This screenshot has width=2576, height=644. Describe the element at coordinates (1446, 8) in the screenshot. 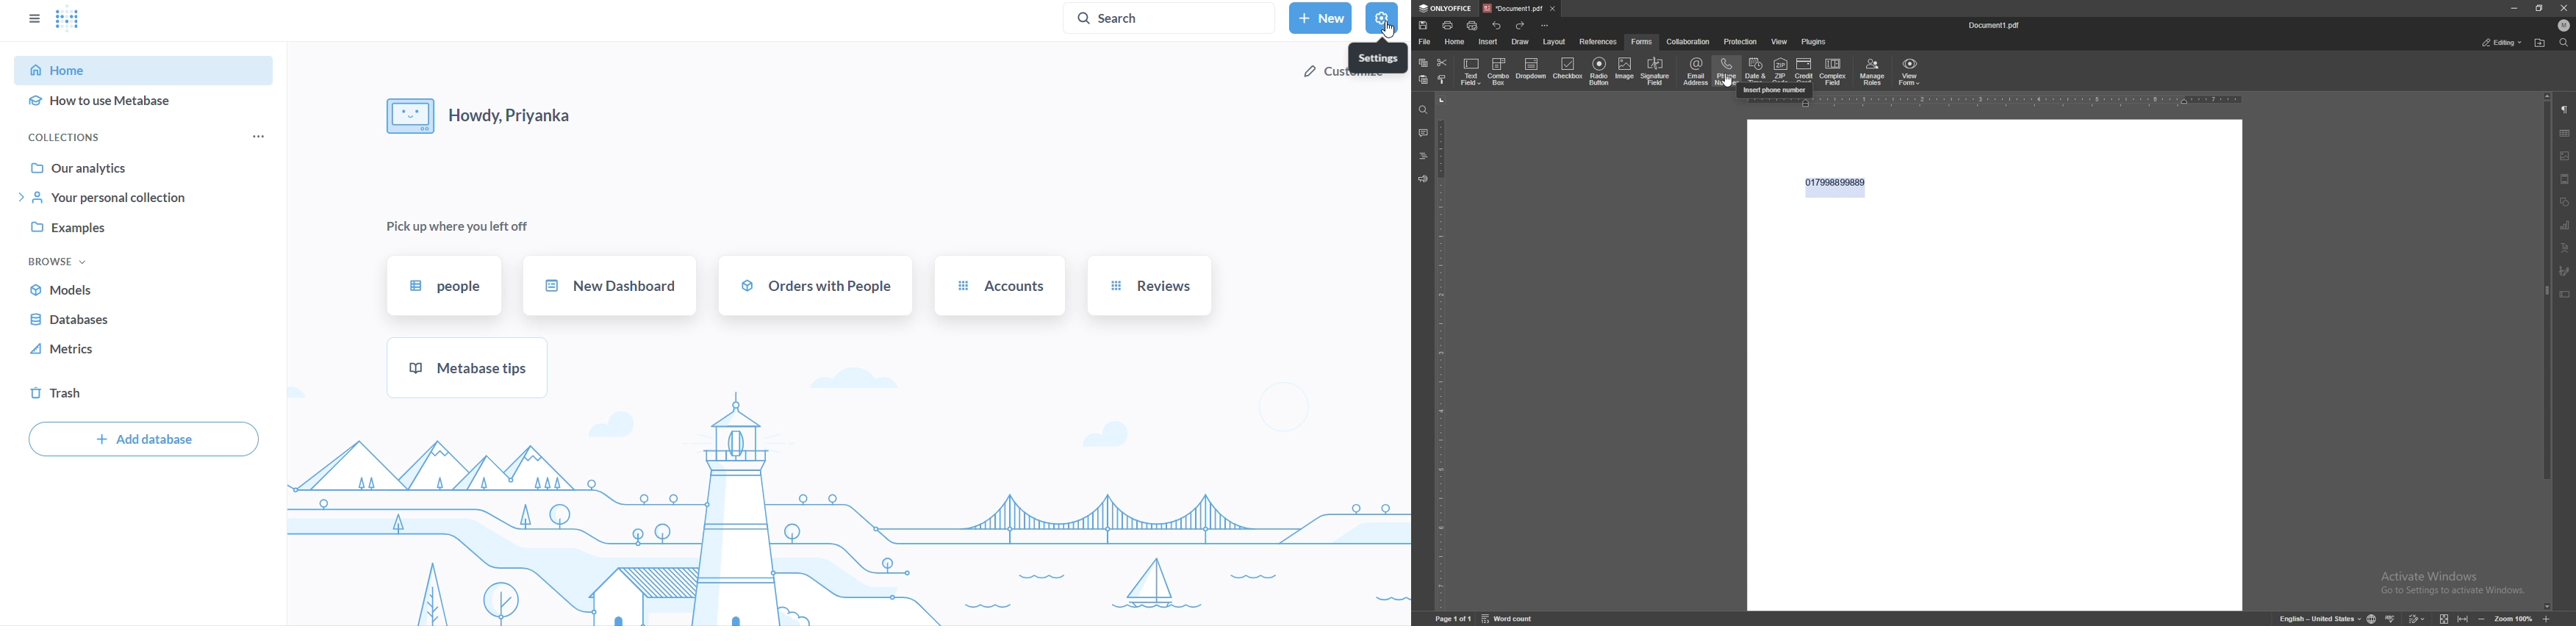

I see `onlyoffice` at that location.